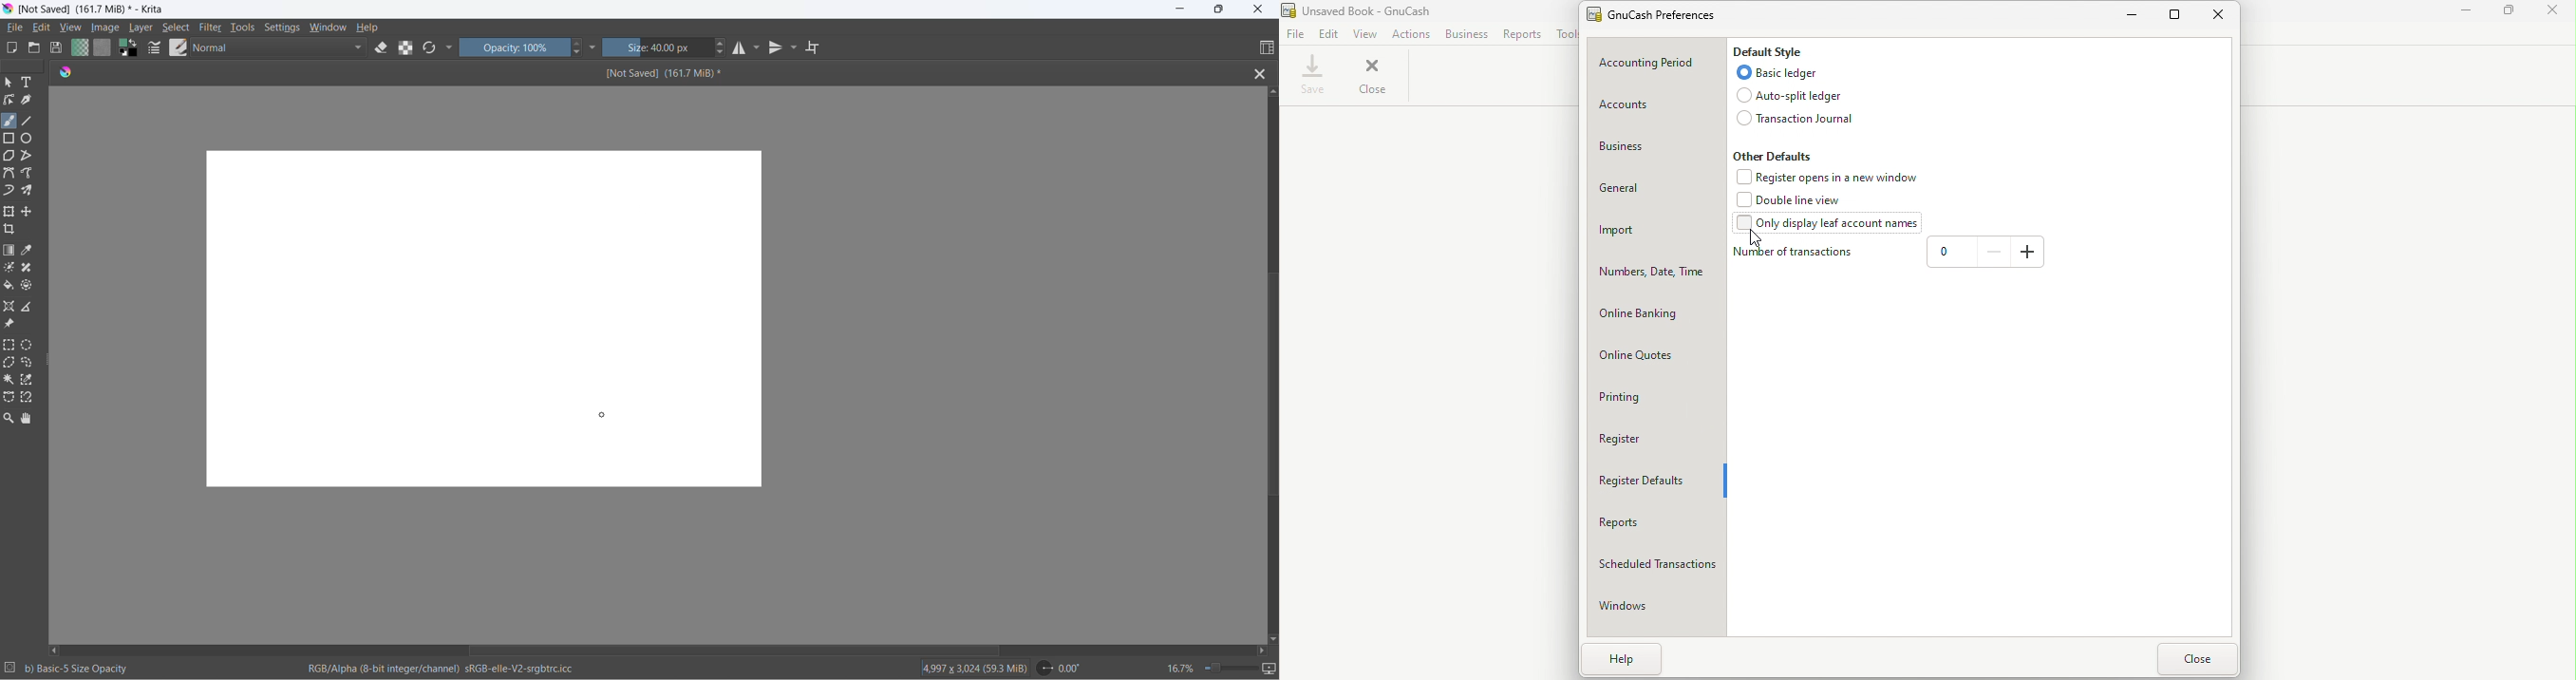 This screenshot has width=2576, height=700. What do you see at coordinates (103, 49) in the screenshot?
I see `fill patterns` at bounding box center [103, 49].